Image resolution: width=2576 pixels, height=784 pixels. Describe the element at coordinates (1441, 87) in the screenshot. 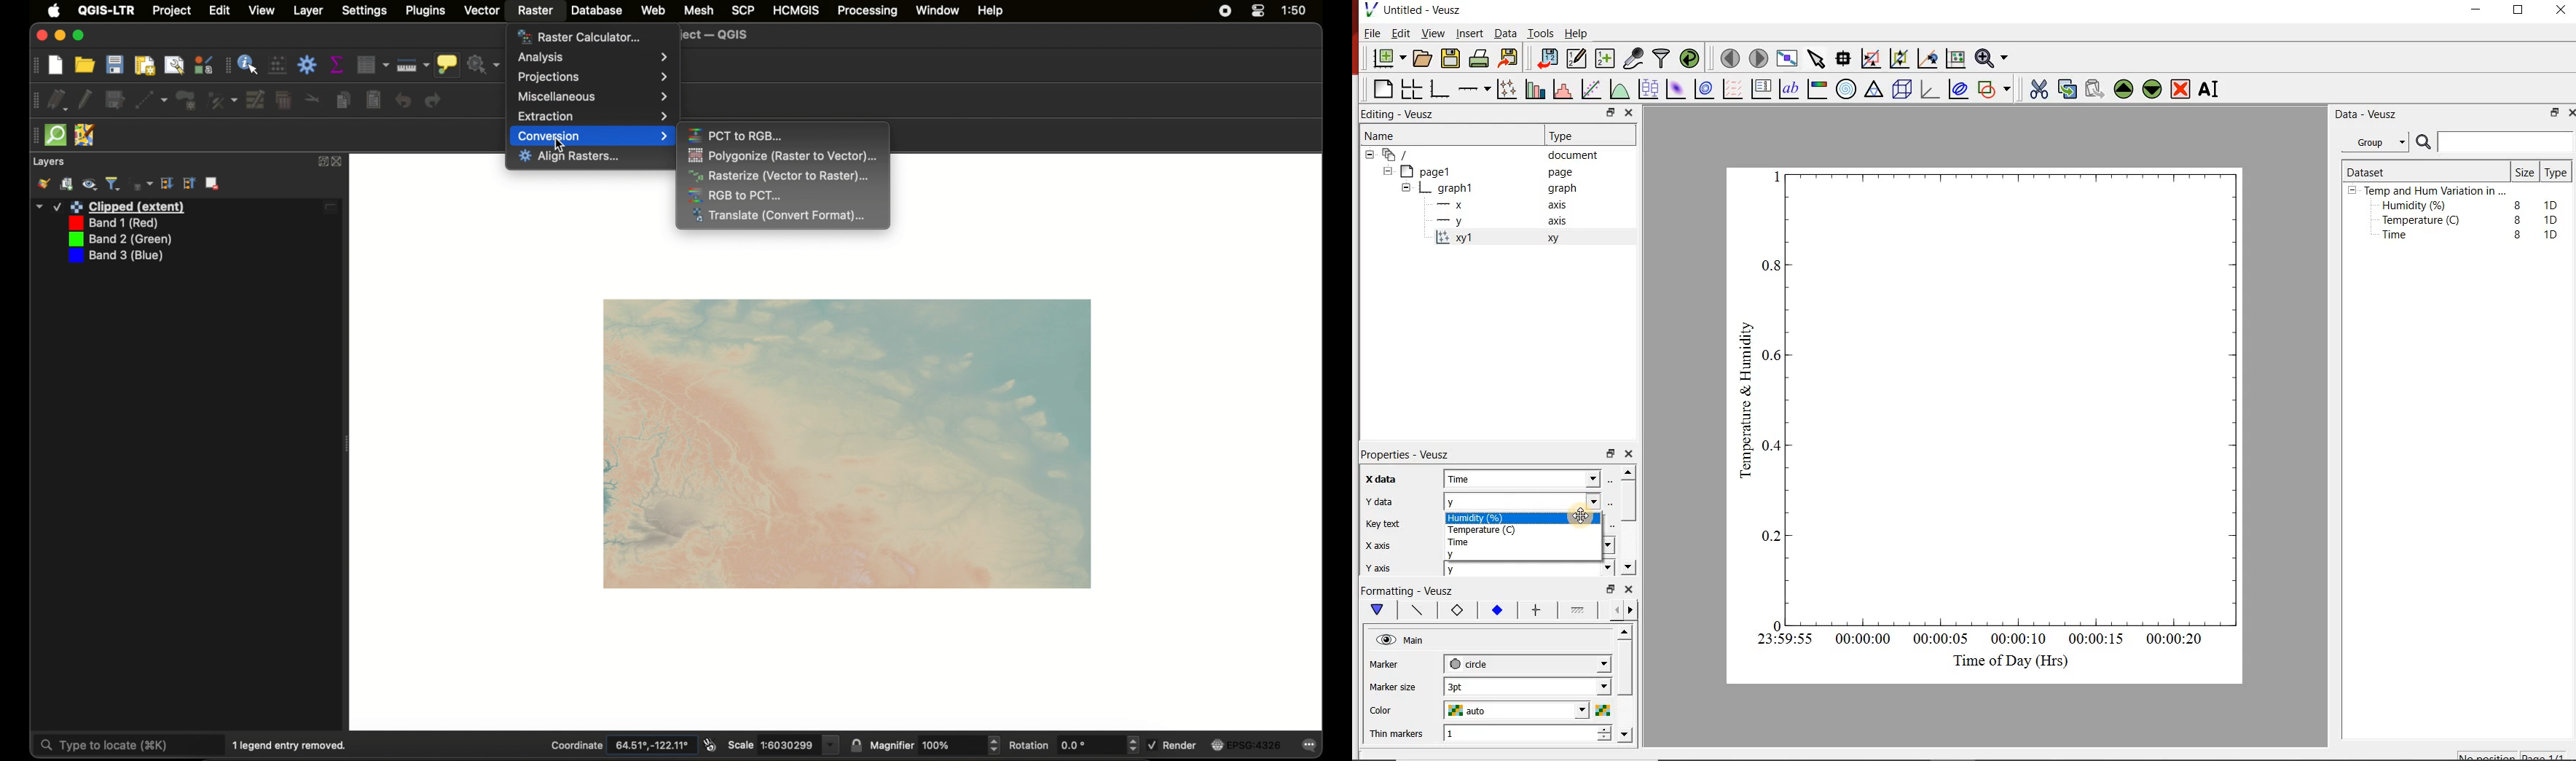

I see `base graph` at that location.